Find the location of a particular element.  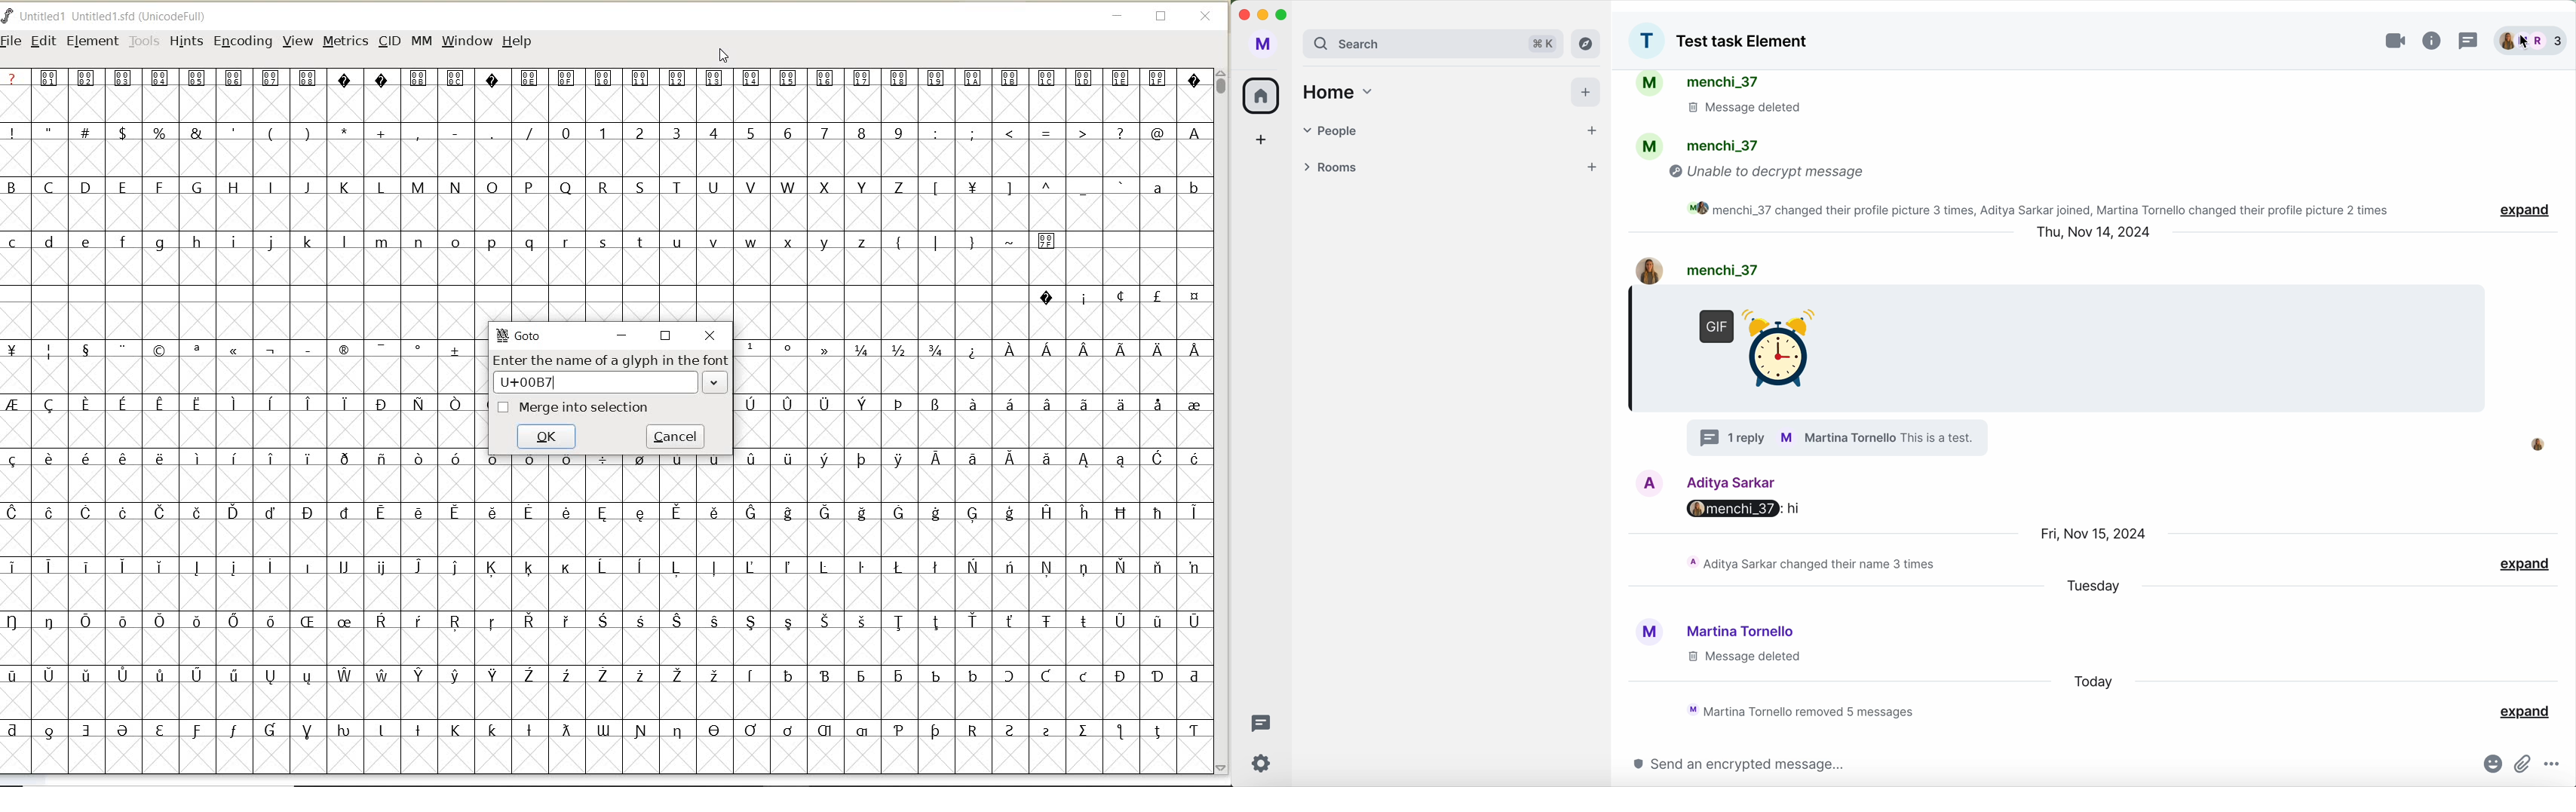

CLOSE is located at coordinates (1207, 17).